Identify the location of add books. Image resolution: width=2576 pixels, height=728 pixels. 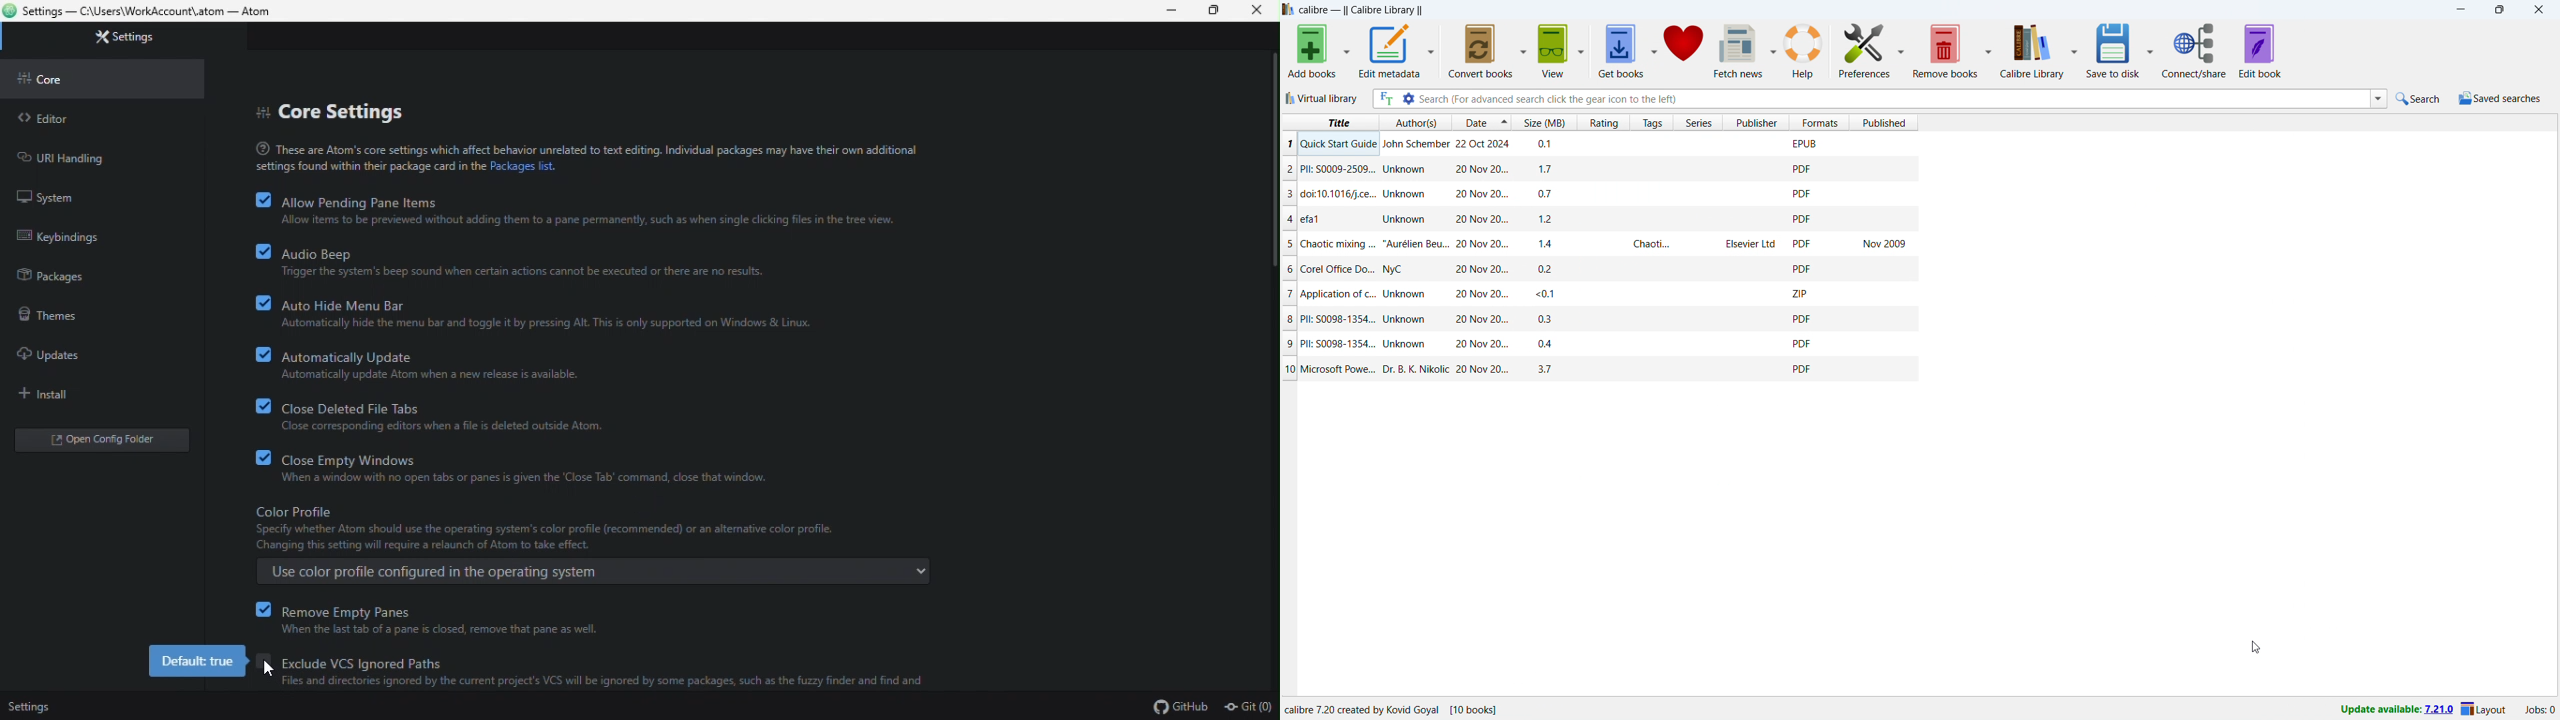
(1313, 51).